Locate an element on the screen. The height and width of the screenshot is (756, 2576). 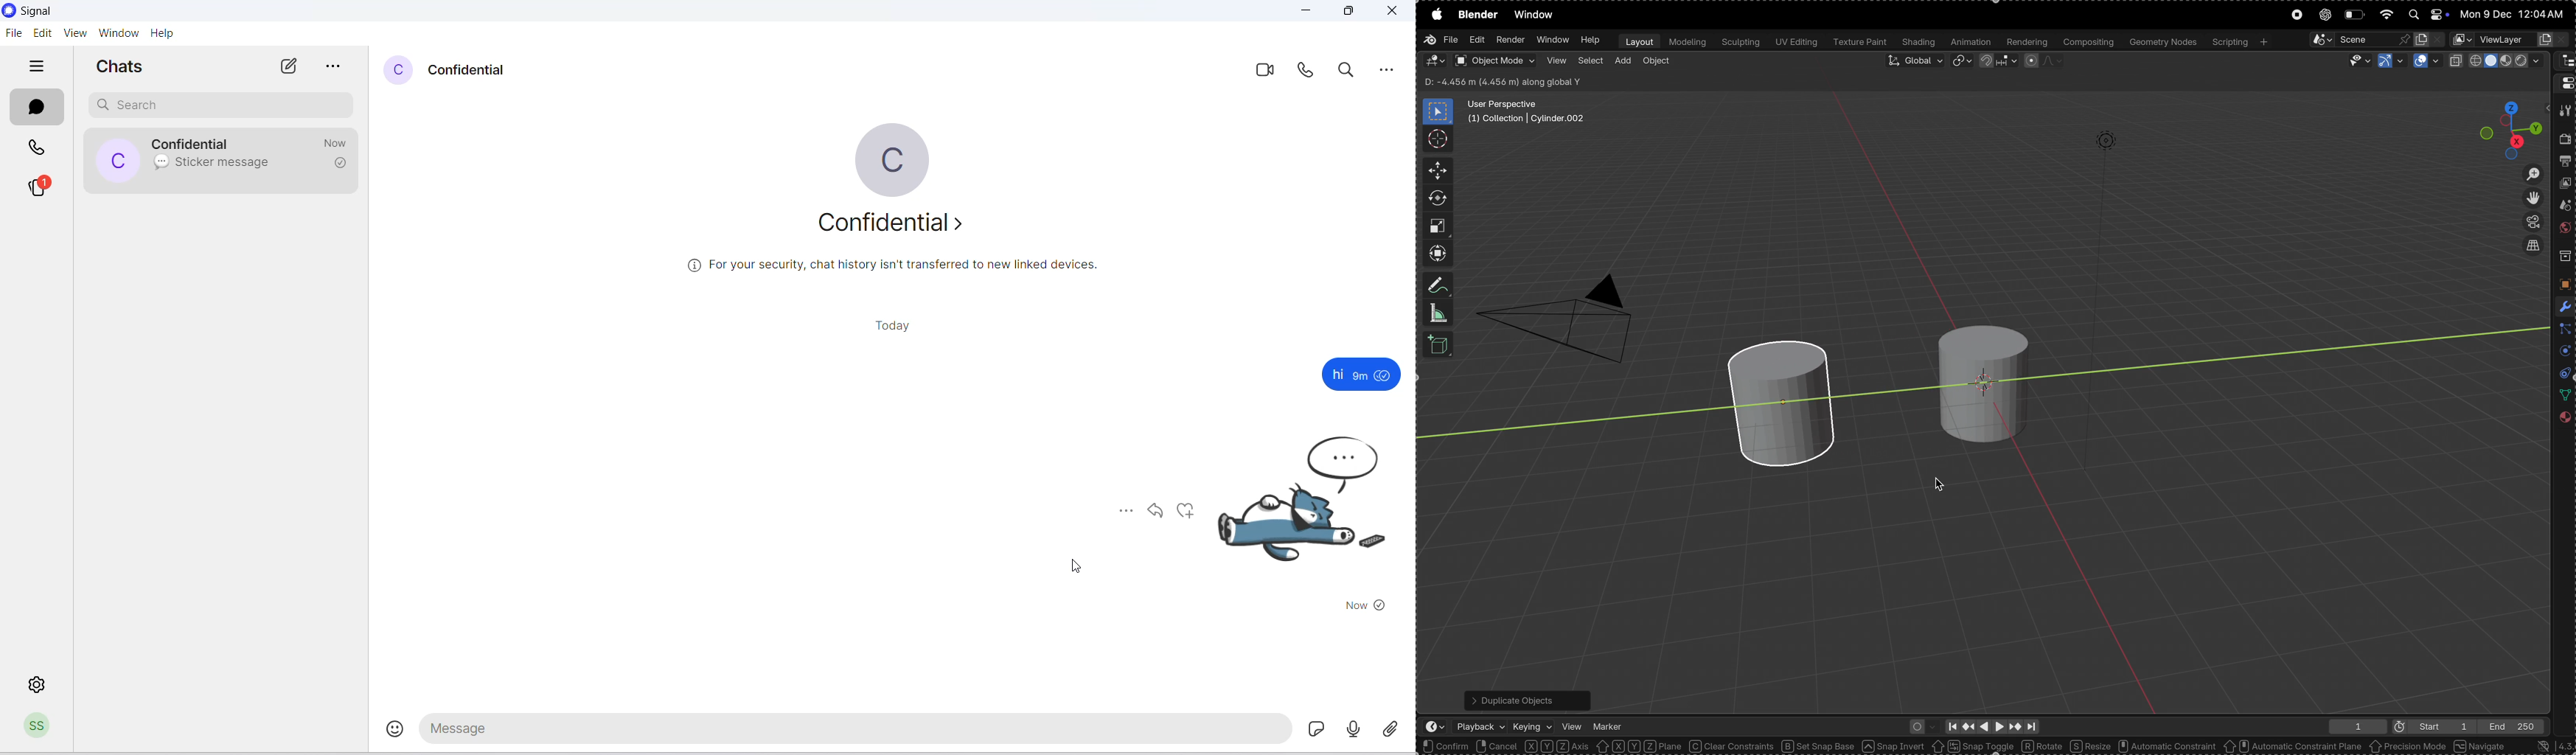
camera perspective is located at coordinates (1563, 313).